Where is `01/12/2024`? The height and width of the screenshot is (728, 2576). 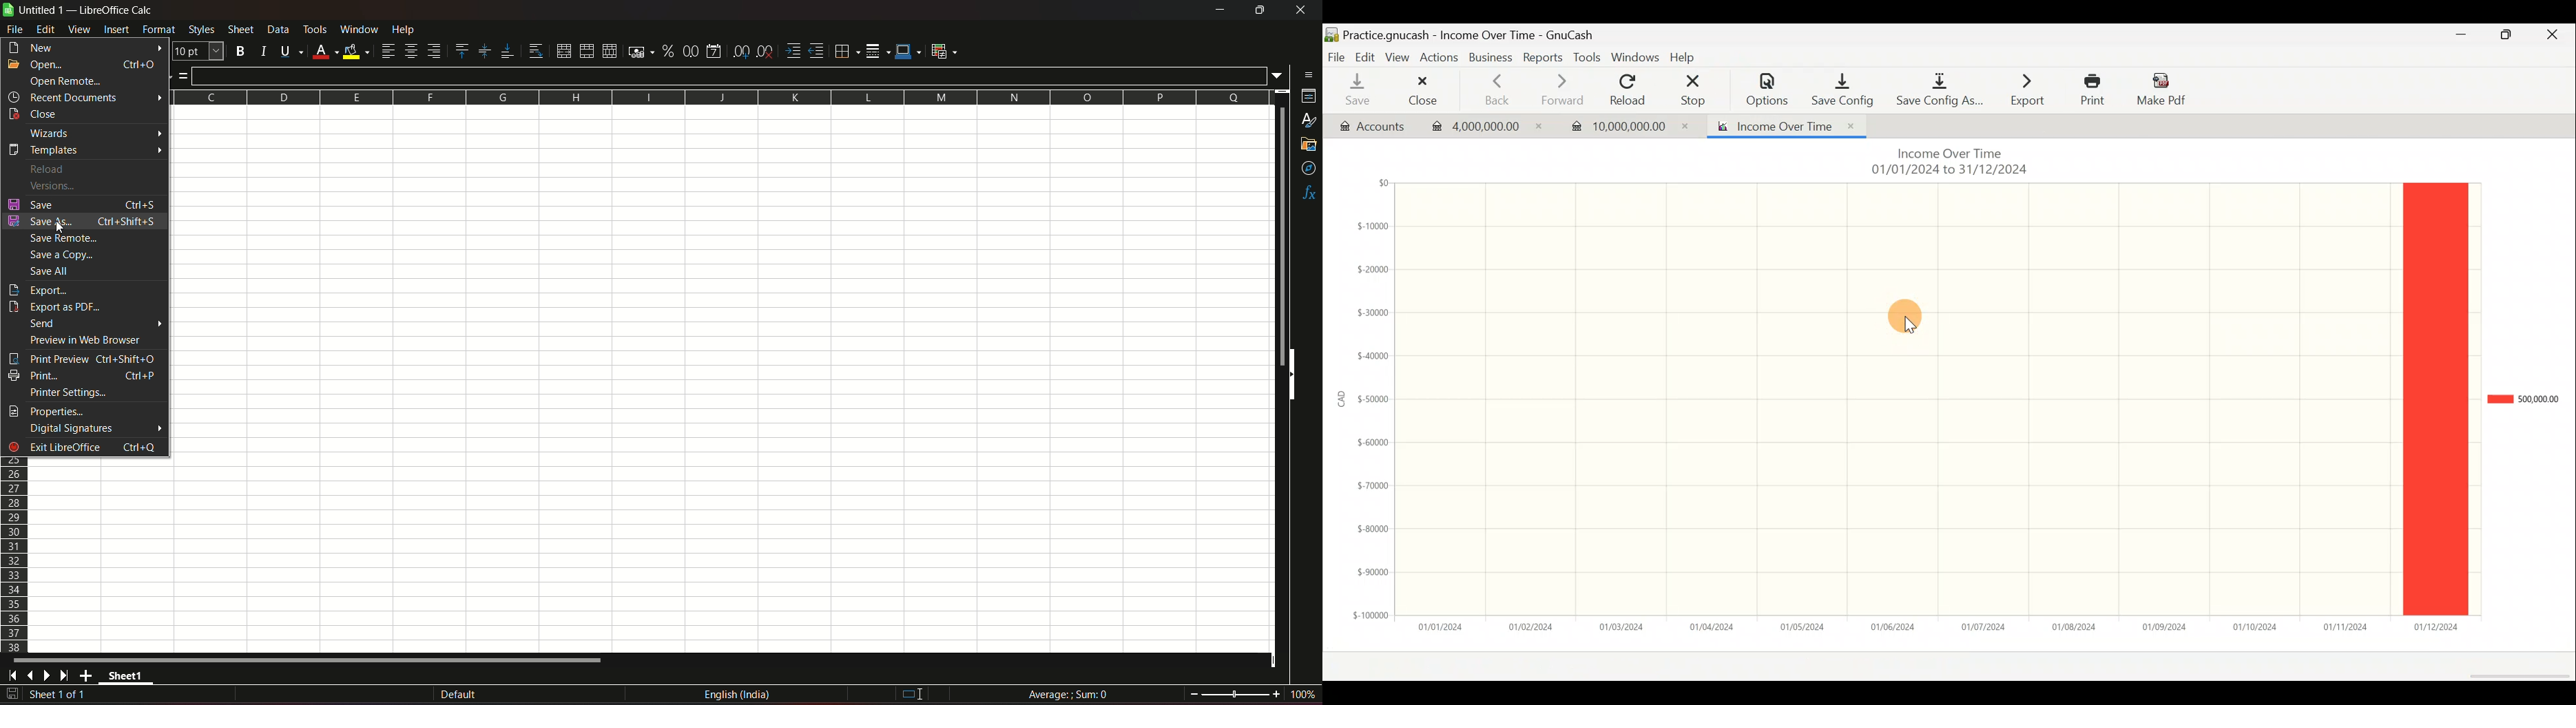 01/12/2024 is located at coordinates (2437, 626).